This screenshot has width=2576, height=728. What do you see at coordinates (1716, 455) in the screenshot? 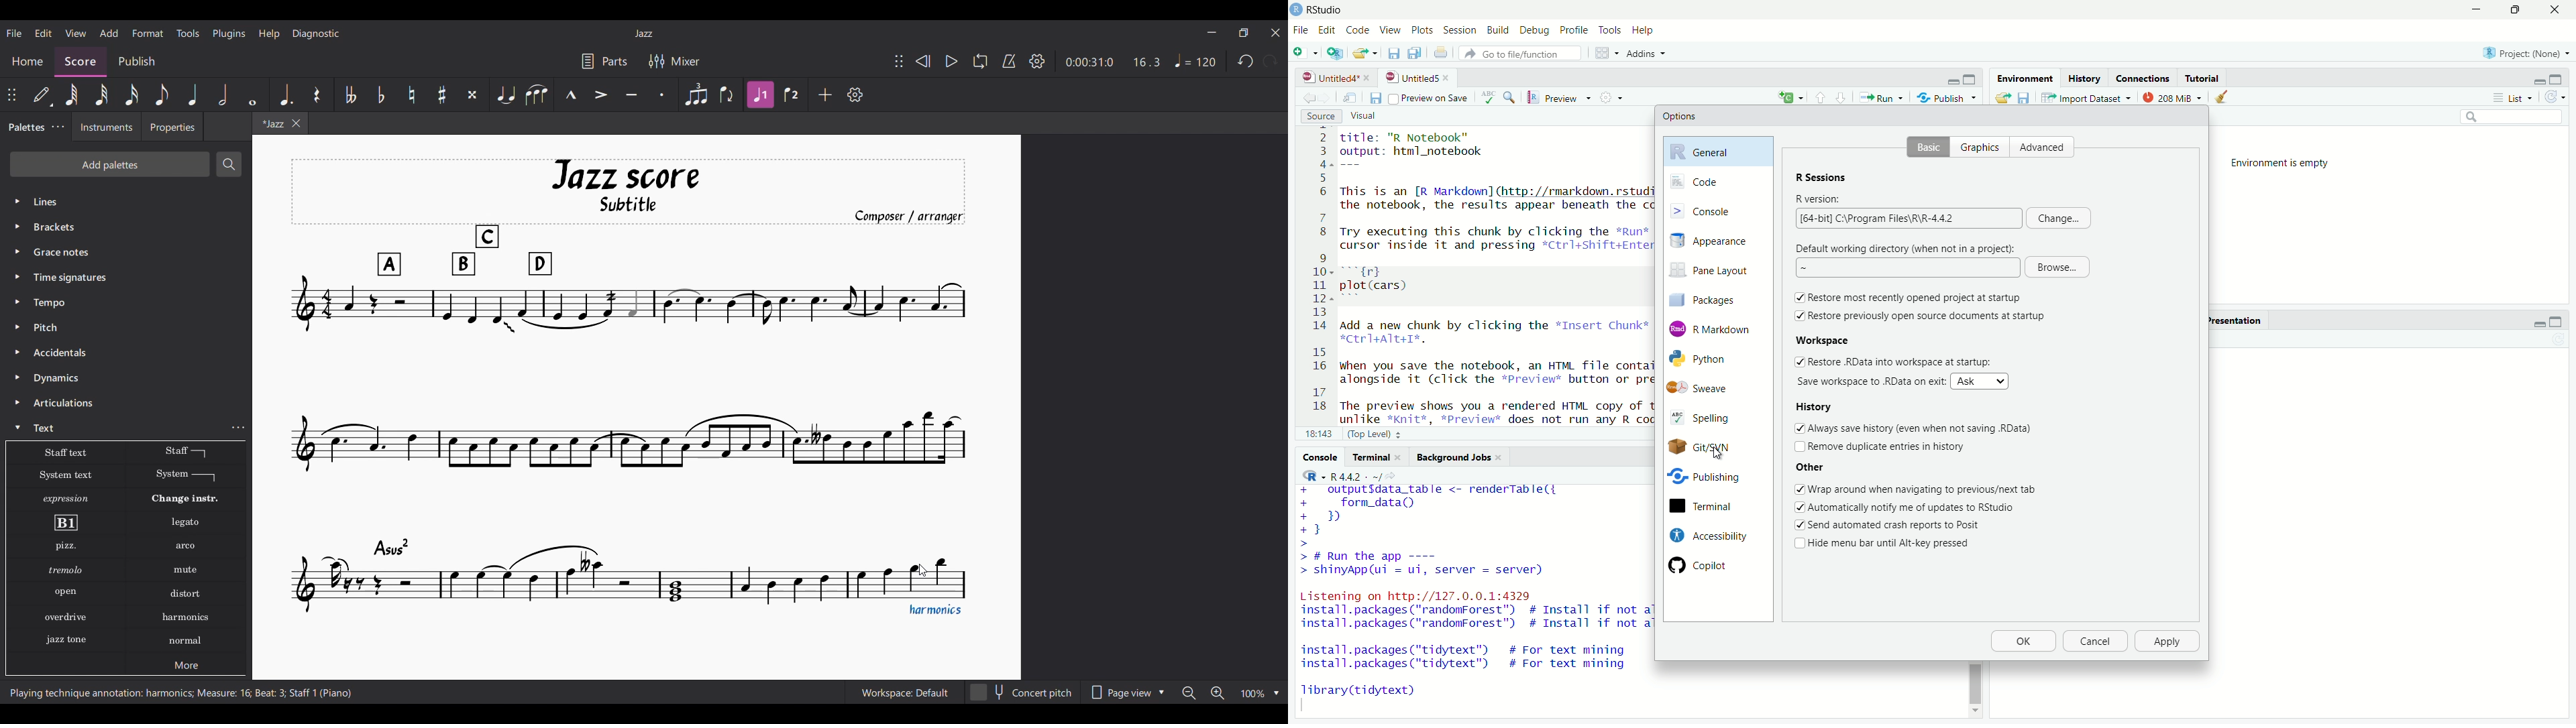
I see `cursor` at bounding box center [1716, 455].